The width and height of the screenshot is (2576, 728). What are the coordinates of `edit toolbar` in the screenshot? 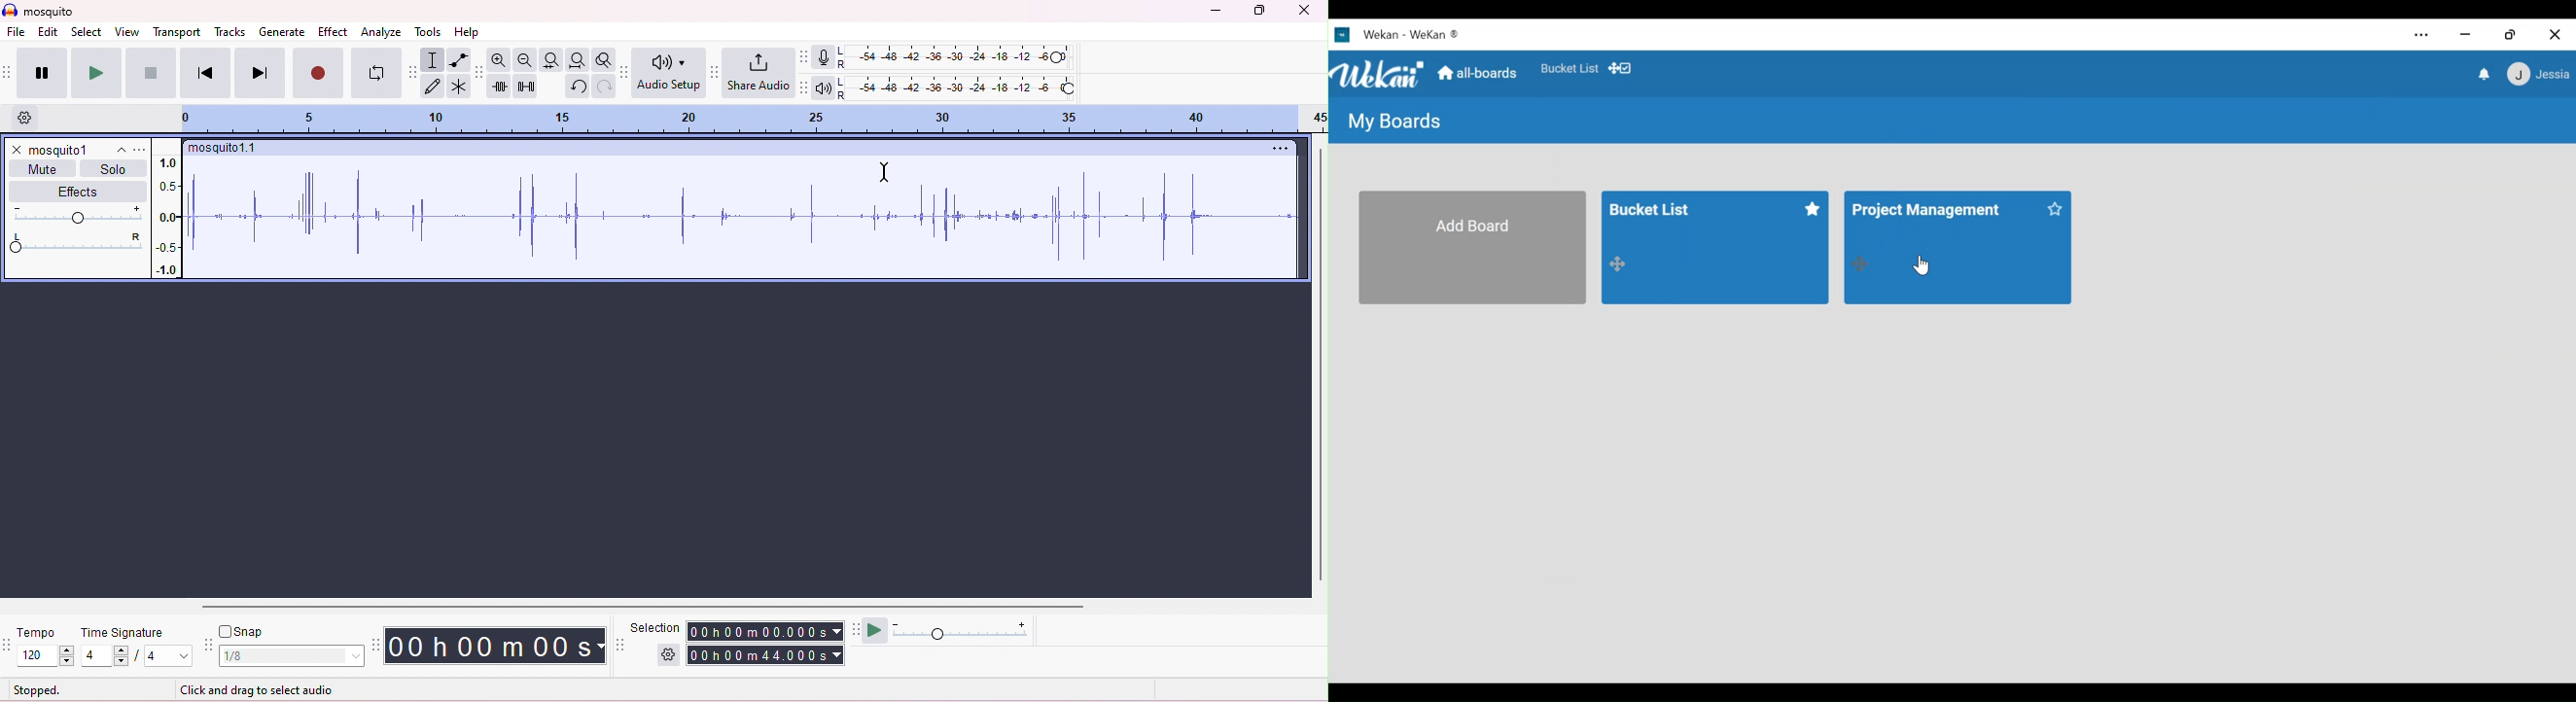 It's located at (479, 73).